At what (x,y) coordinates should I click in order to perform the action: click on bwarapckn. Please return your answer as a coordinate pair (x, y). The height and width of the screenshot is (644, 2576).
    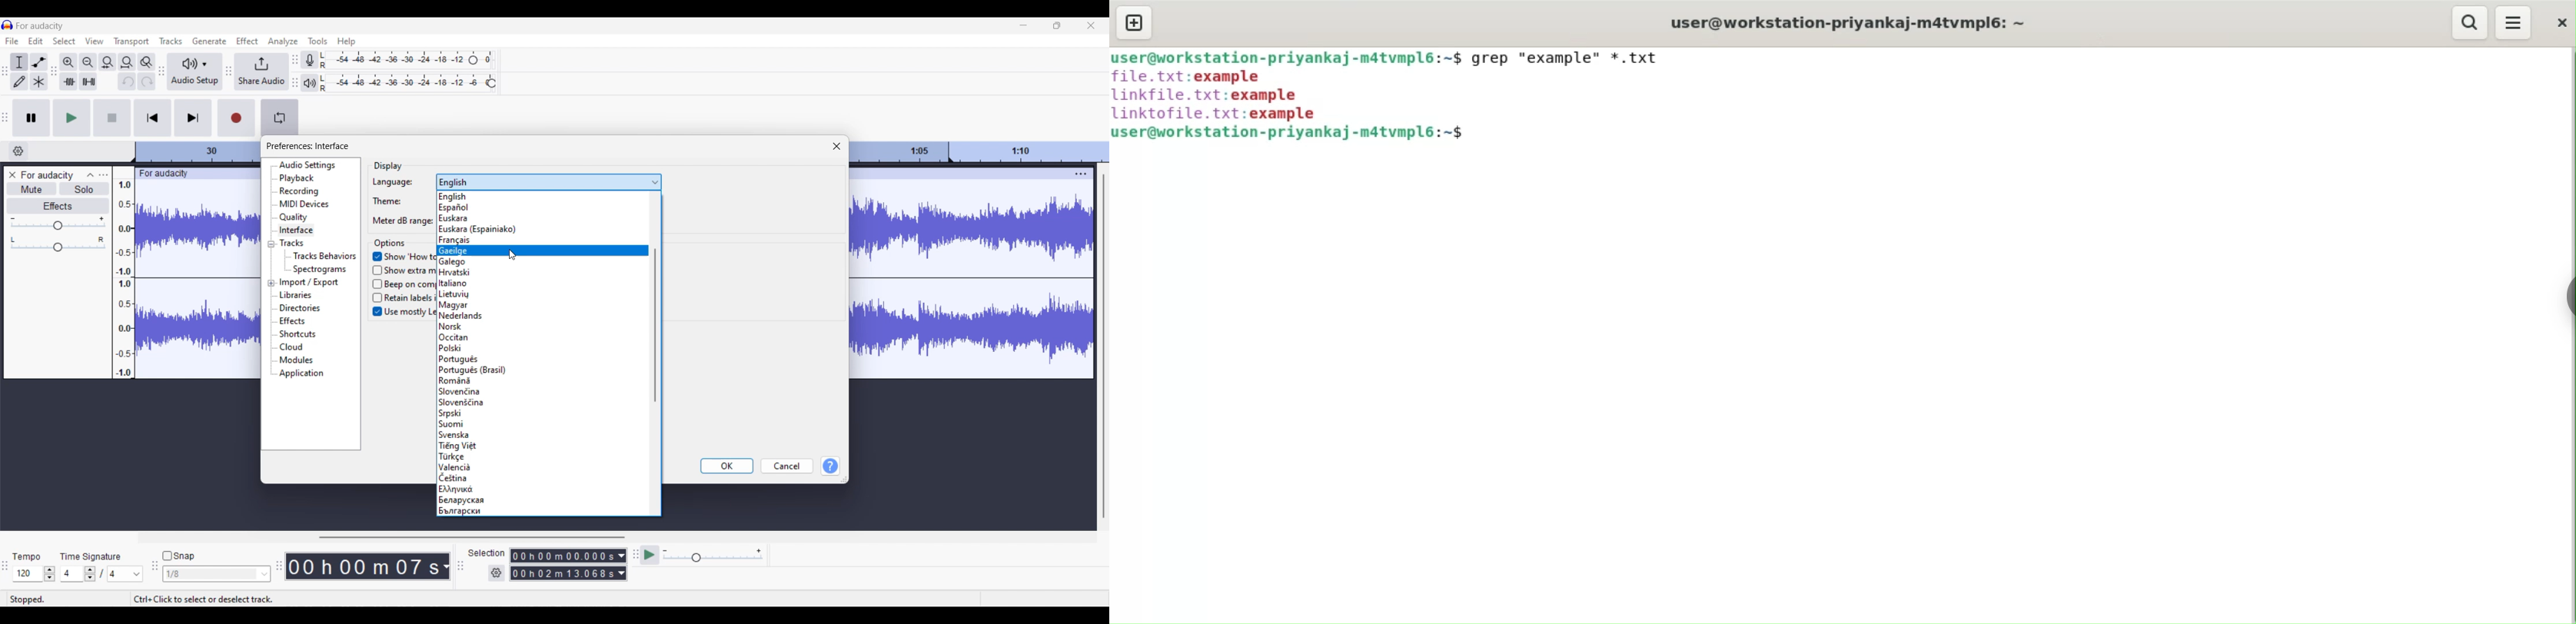
    Looking at the image, I should click on (461, 512).